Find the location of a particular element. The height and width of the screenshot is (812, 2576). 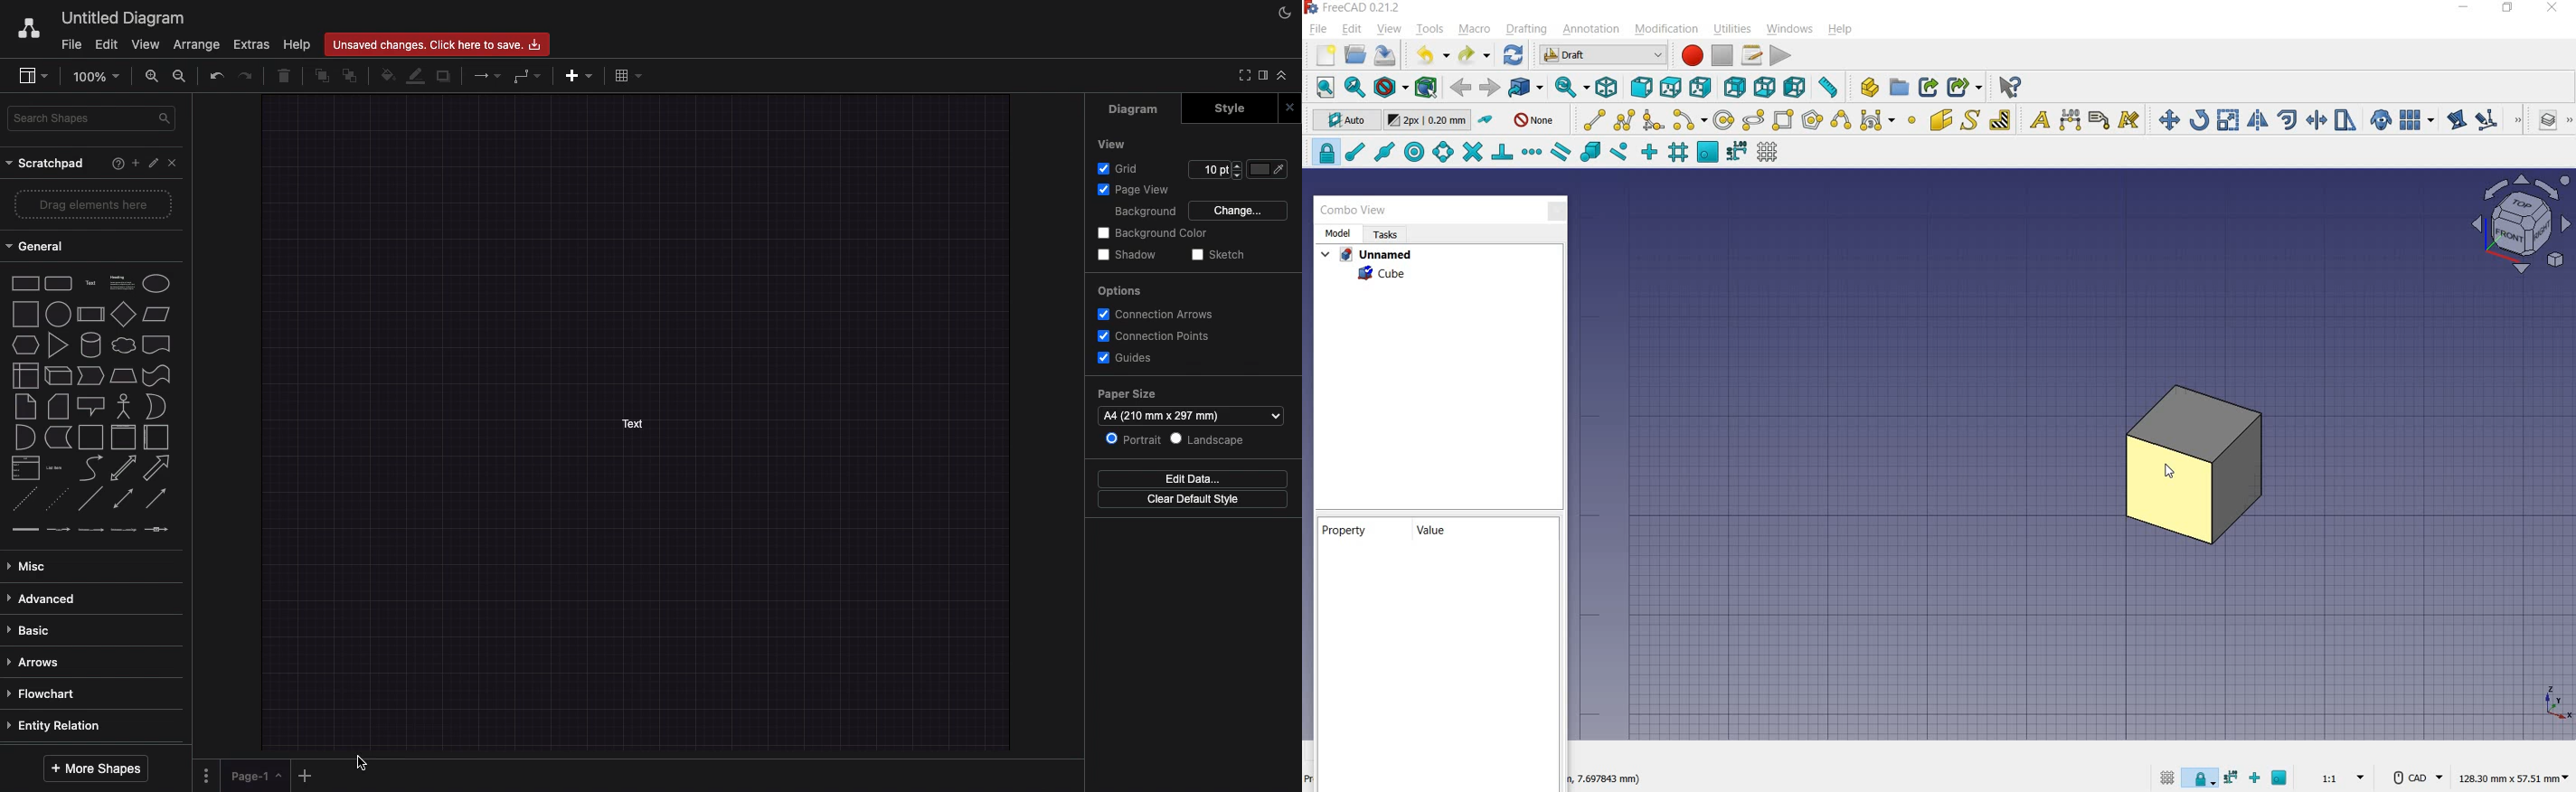

sync view is located at coordinates (1571, 88).